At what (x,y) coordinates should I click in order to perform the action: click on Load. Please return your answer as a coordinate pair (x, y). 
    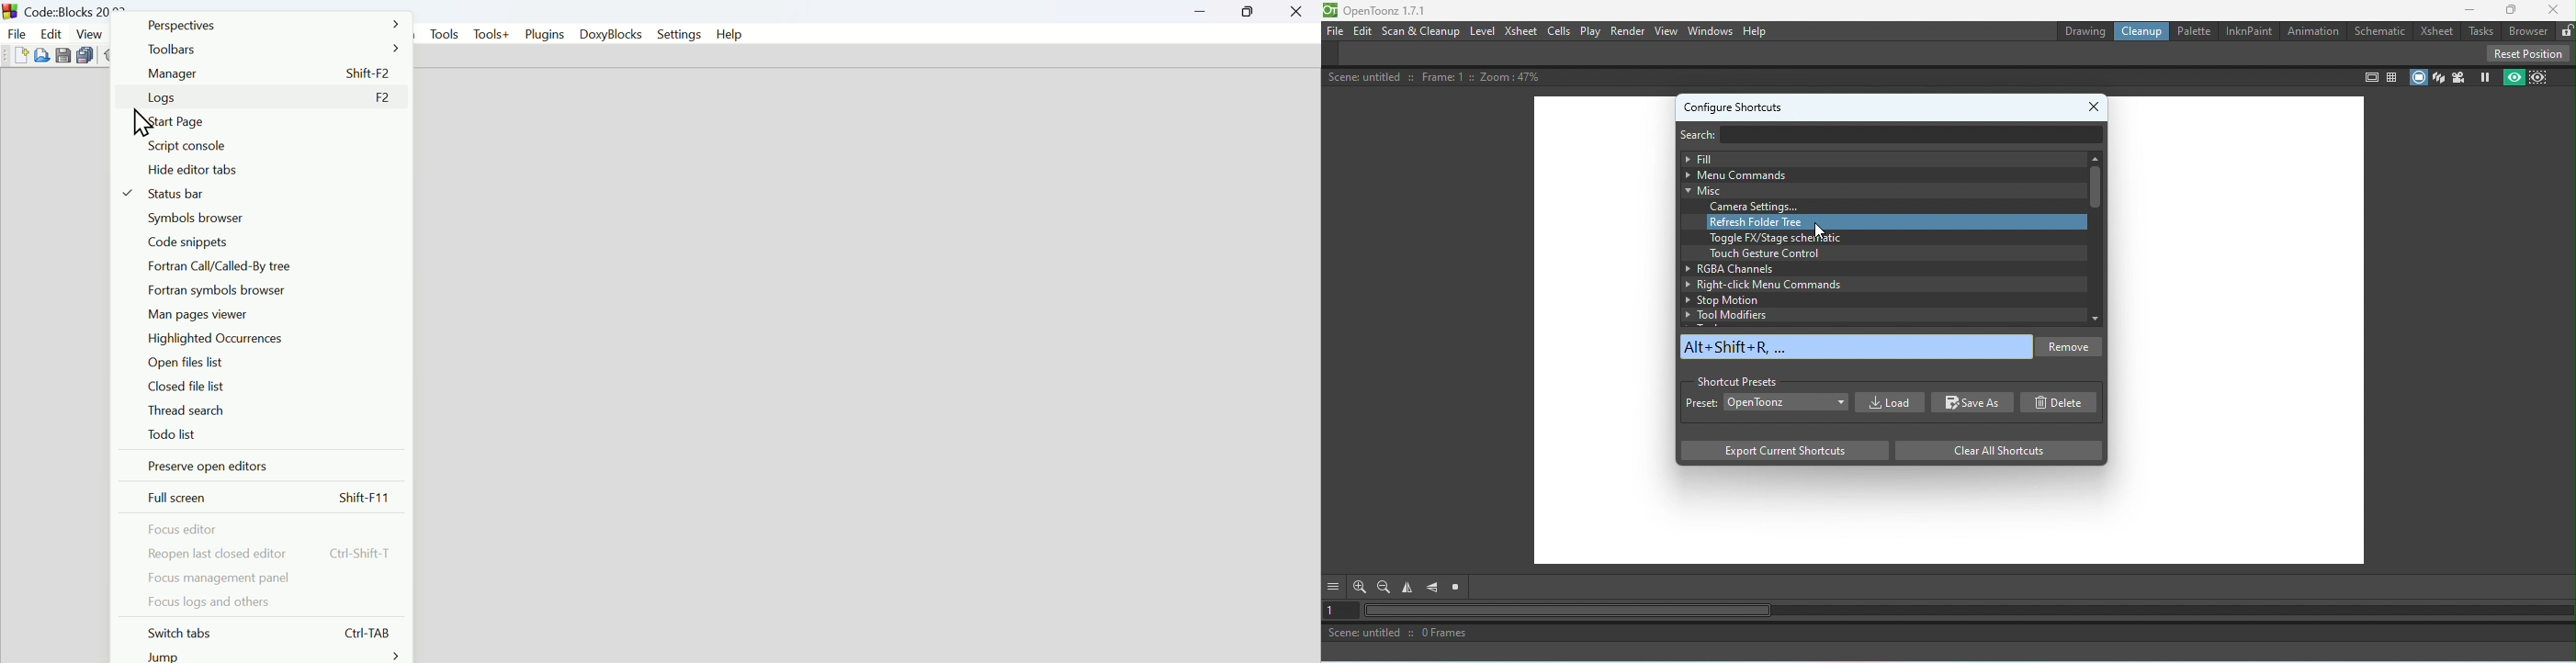
    Looking at the image, I should click on (1887, 402).